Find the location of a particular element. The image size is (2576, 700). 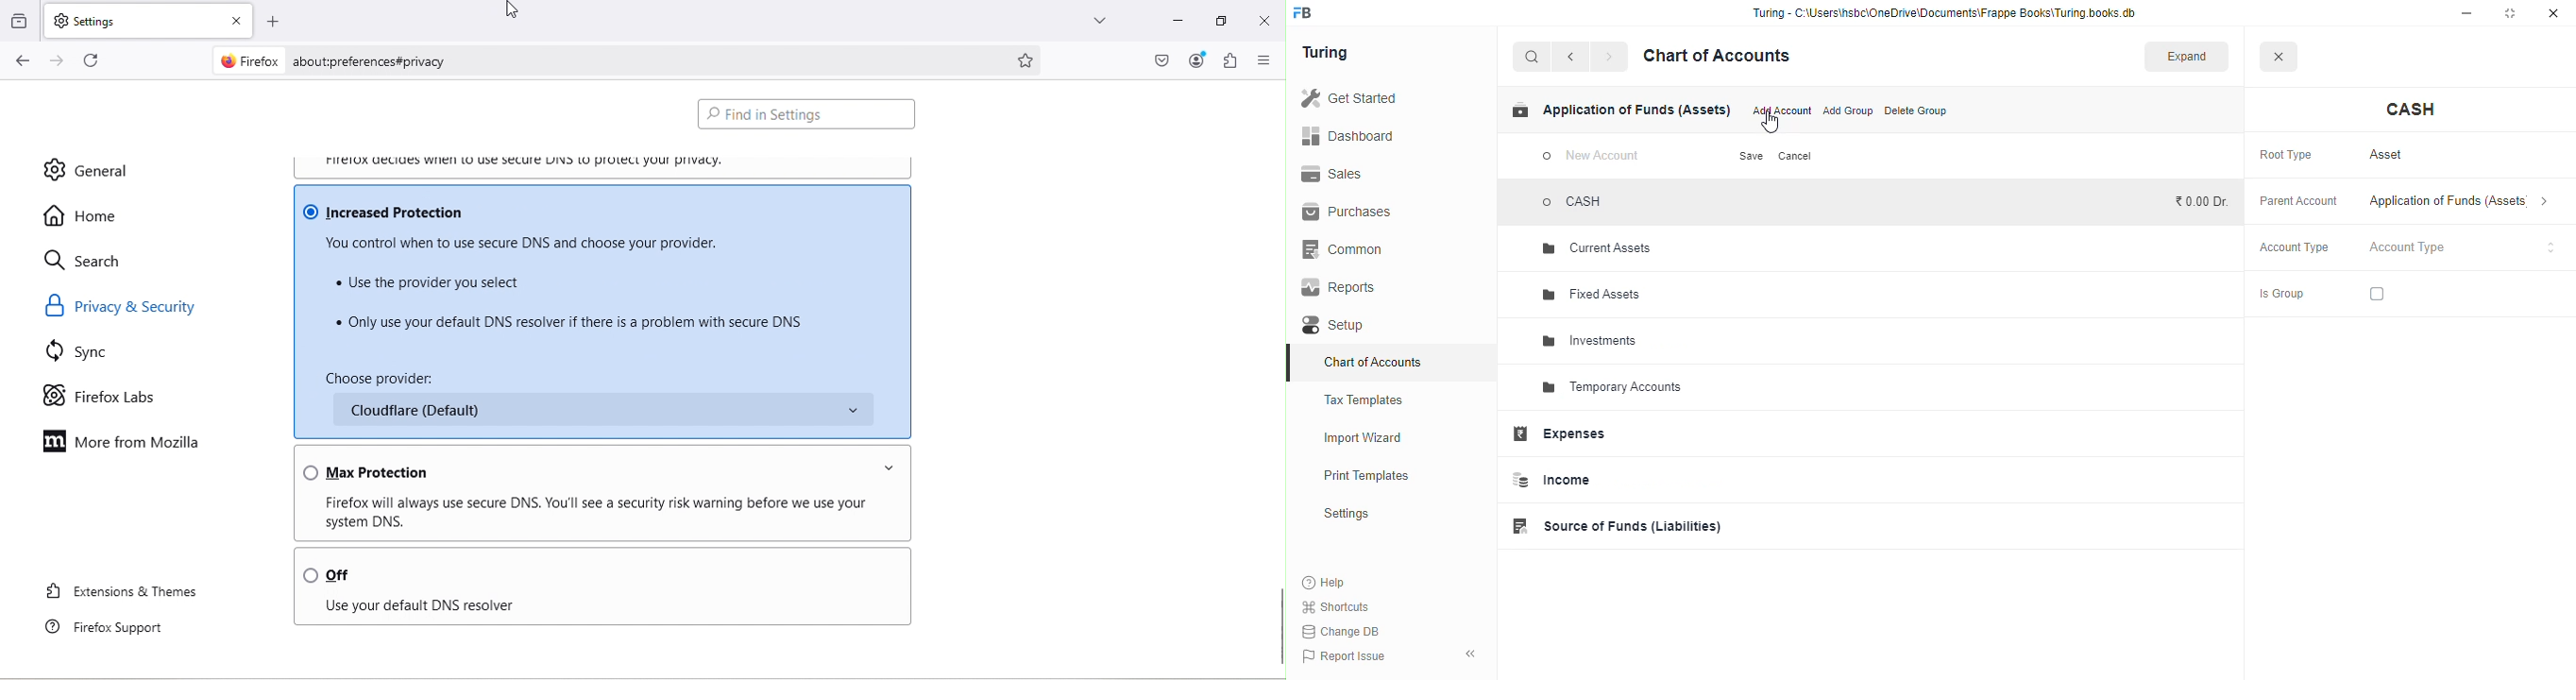

import wizard is located at coordinates (1364, 438).